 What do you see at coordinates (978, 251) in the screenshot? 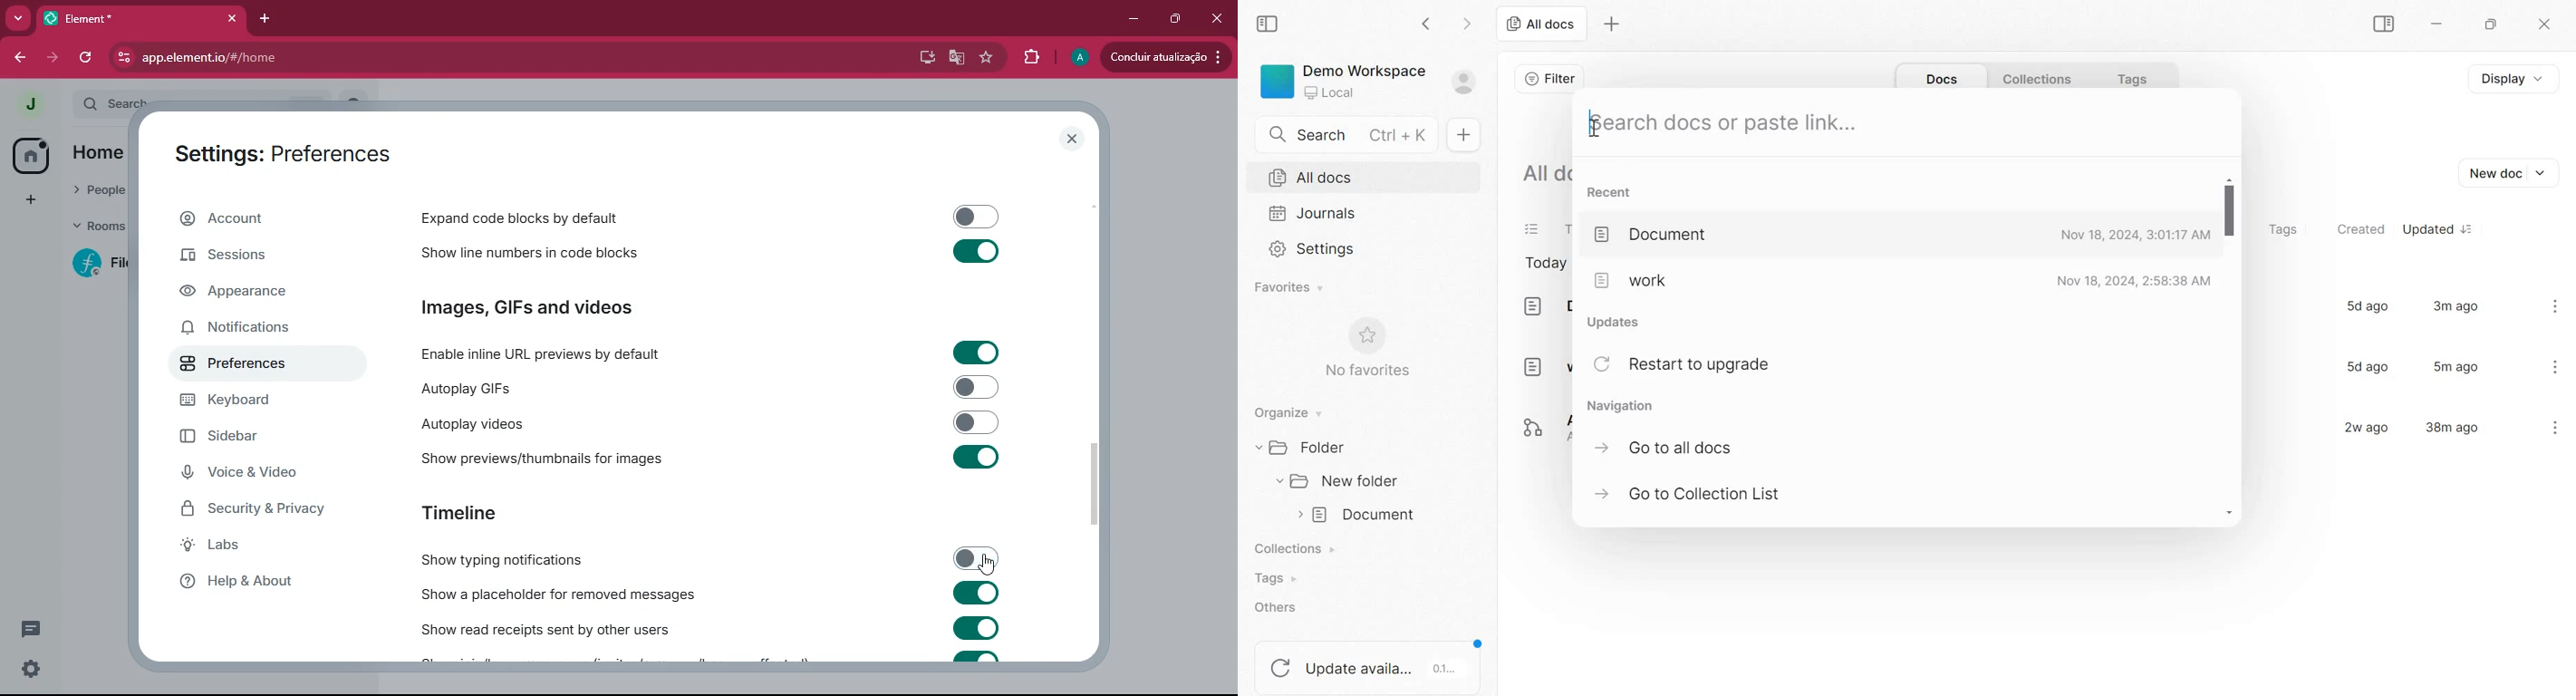
I see `toggle on/off` at bounding box center [978, 251].